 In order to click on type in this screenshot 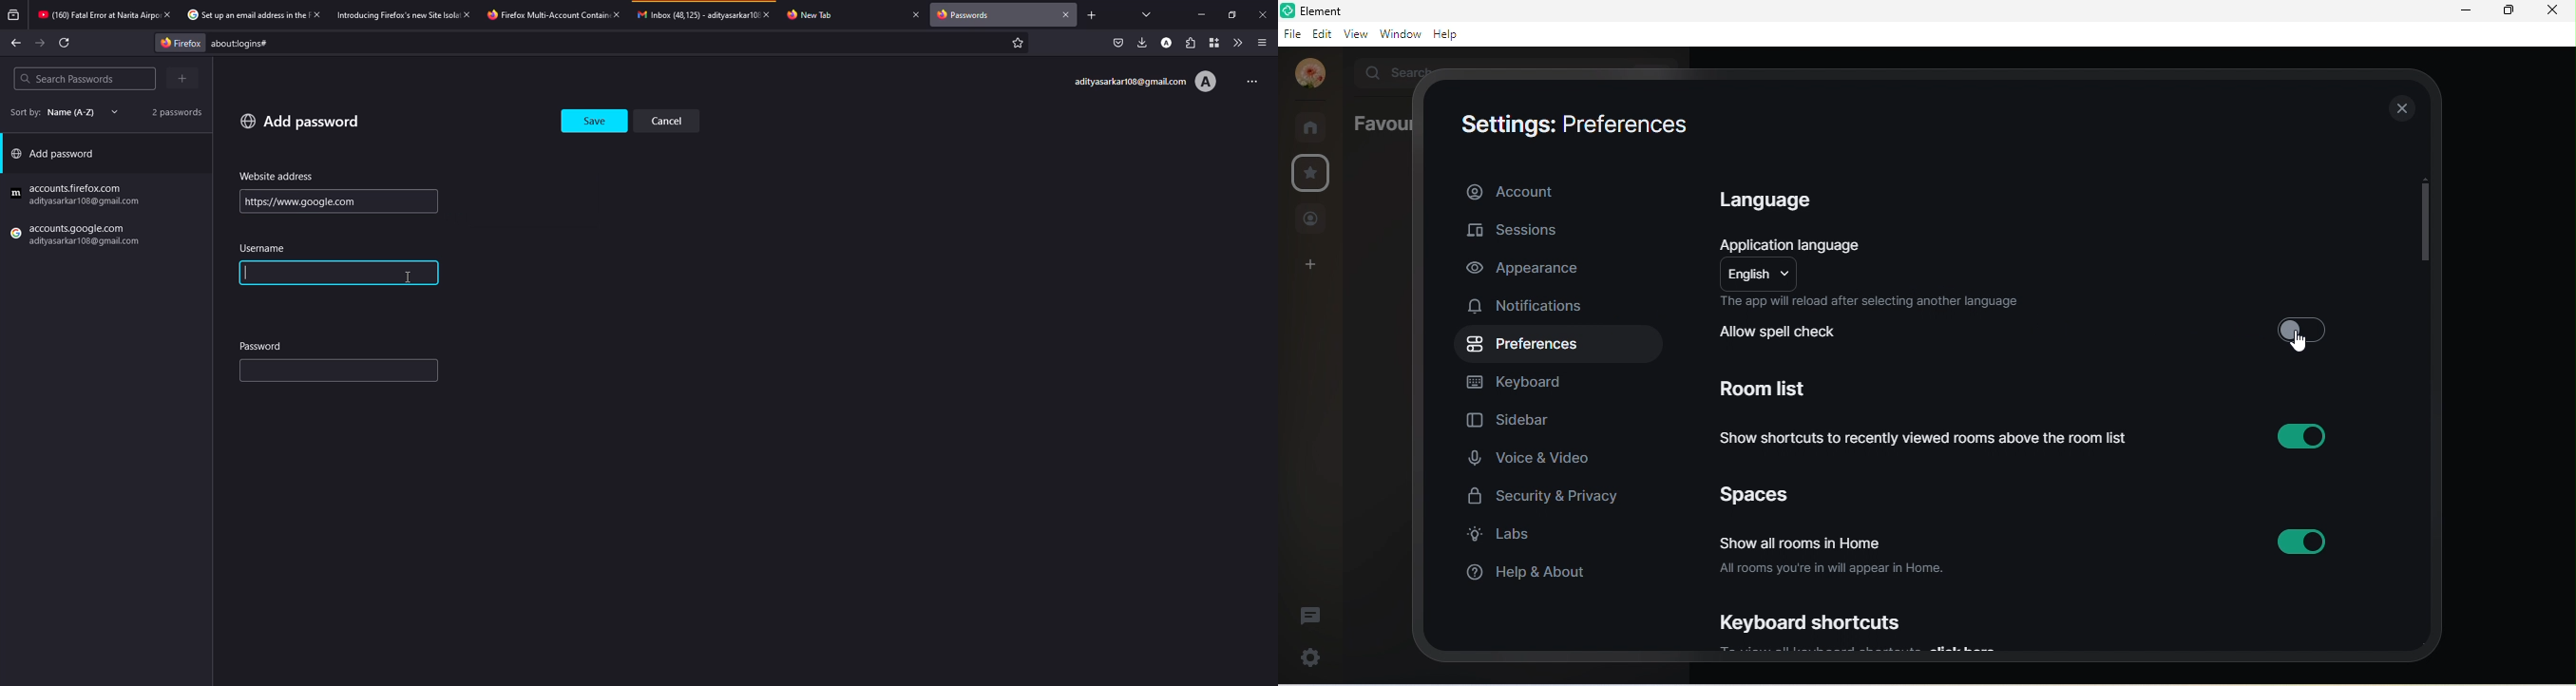, I will do `click(294, 273)`.